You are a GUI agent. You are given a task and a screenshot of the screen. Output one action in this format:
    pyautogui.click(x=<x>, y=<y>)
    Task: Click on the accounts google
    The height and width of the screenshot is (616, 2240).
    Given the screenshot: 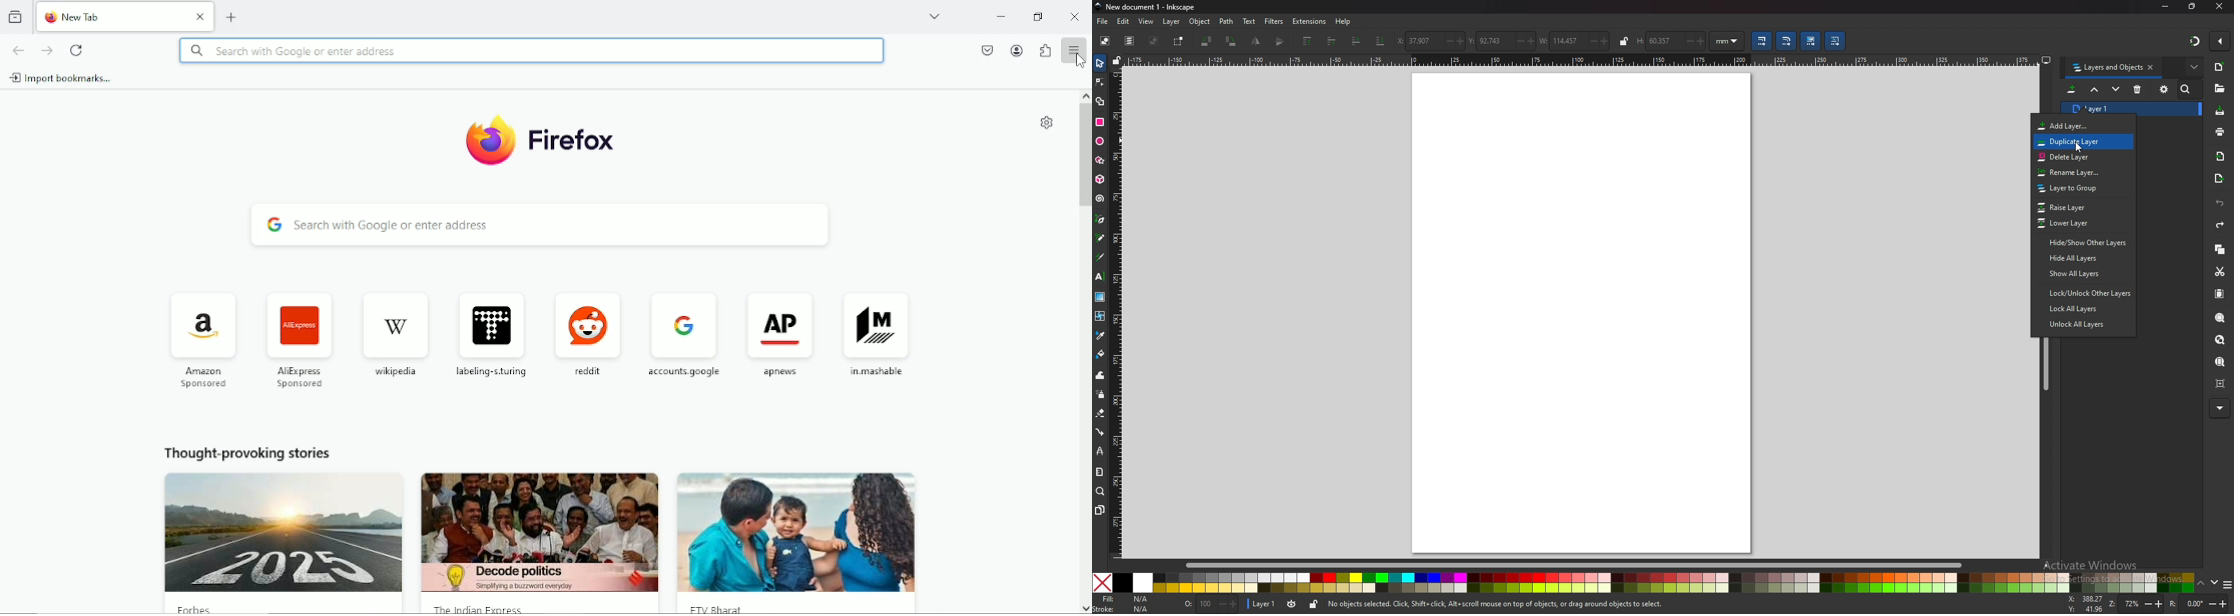 What is the action you would take?
    pyautogui.click(x=680, y=333)
    